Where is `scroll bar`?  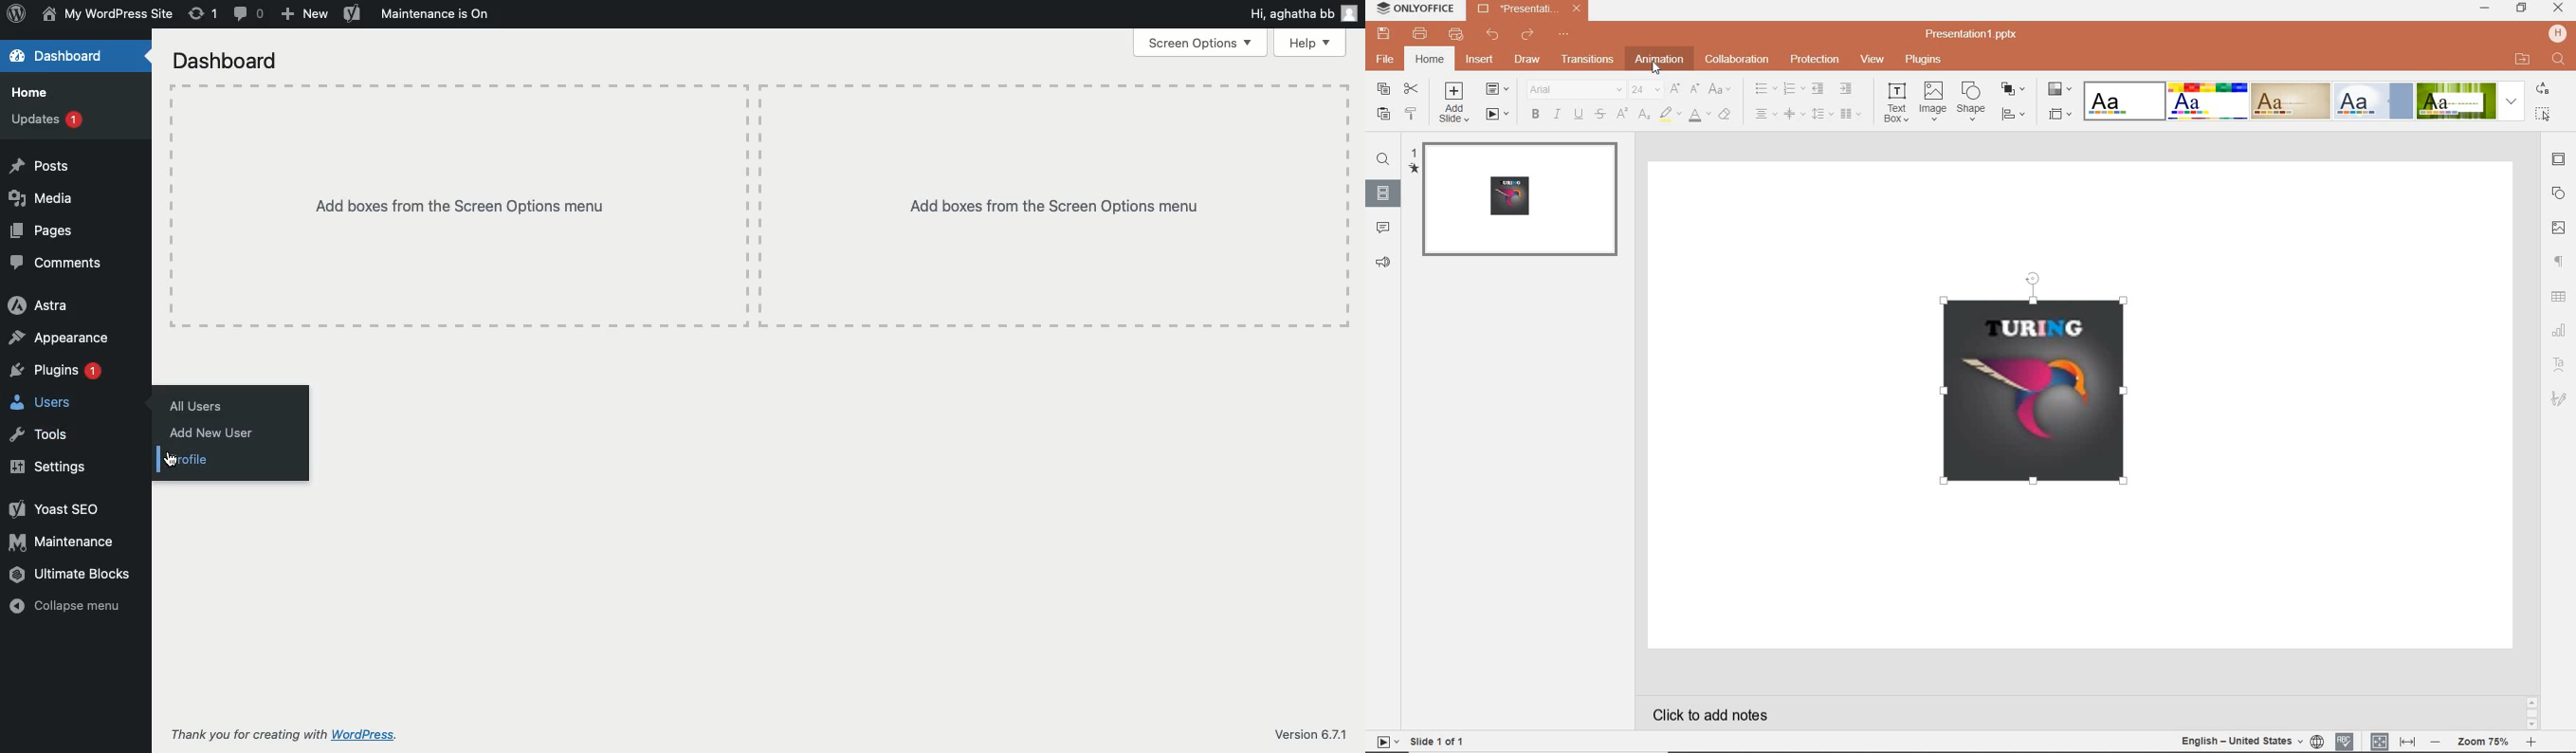
scroll bar is located at coordinates (2532, 714).